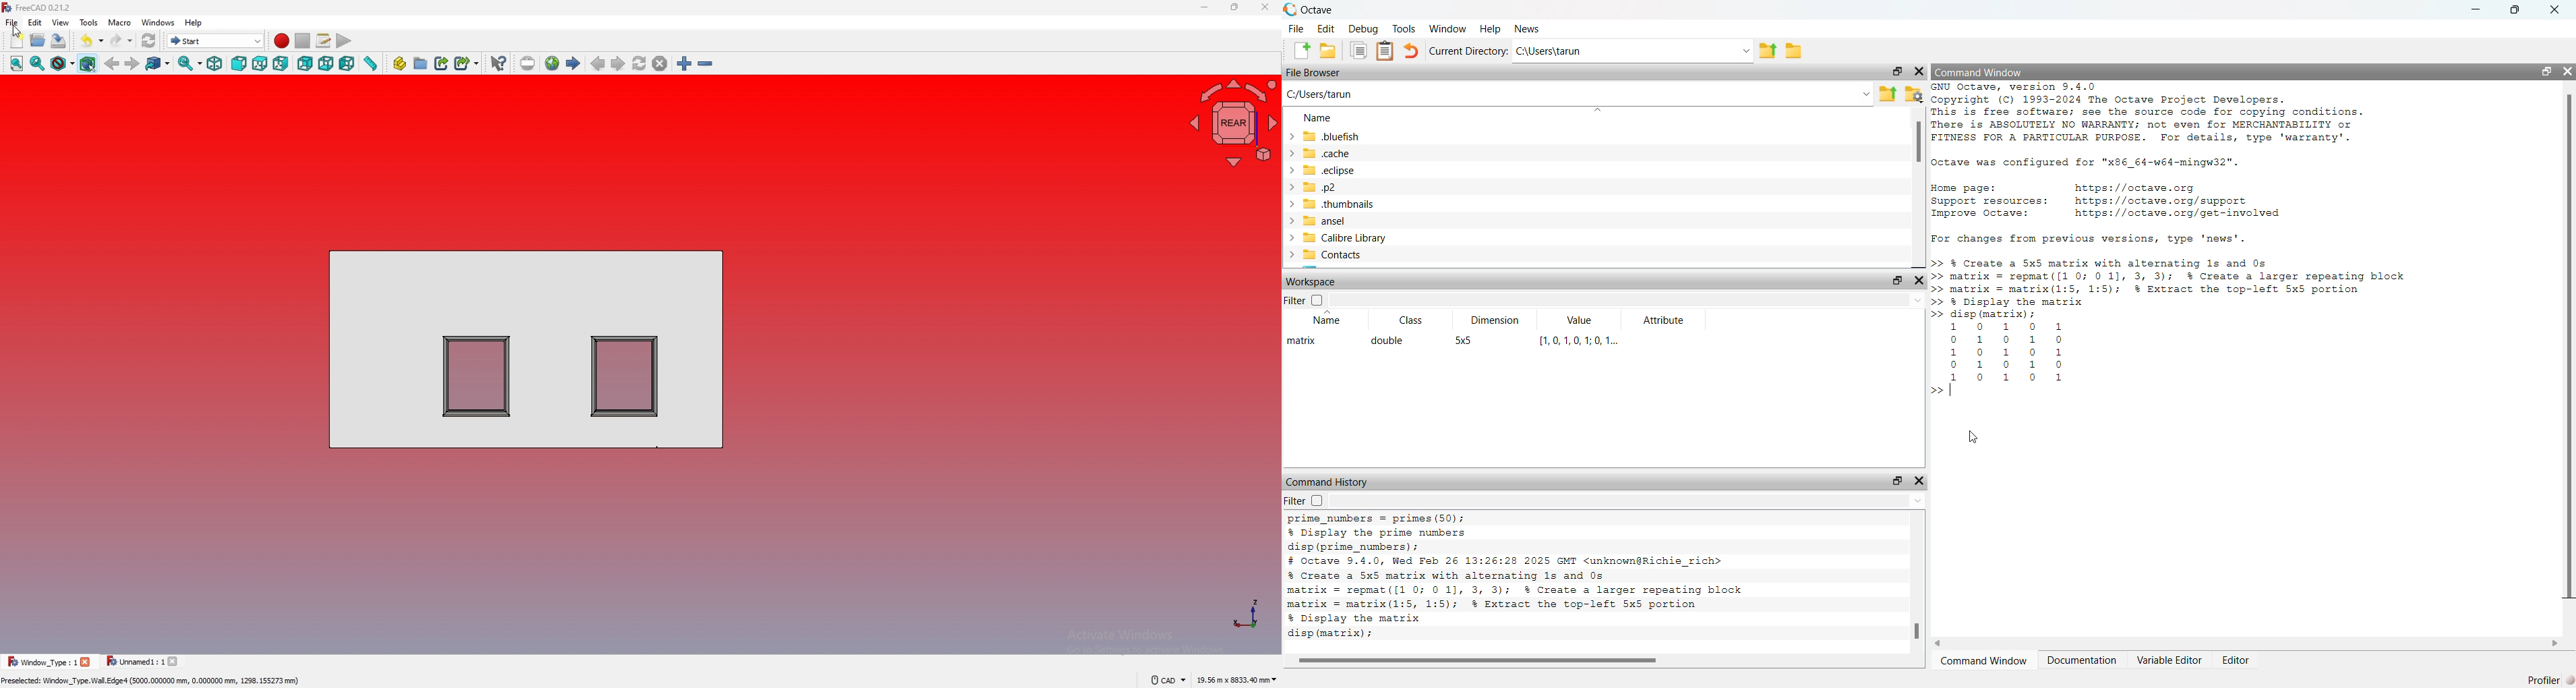 This screenshot has height=700, width=2576. What do you see at coordinates (120, 22) in the screenshot?
I see `macro` at bounding box center [120, 22].